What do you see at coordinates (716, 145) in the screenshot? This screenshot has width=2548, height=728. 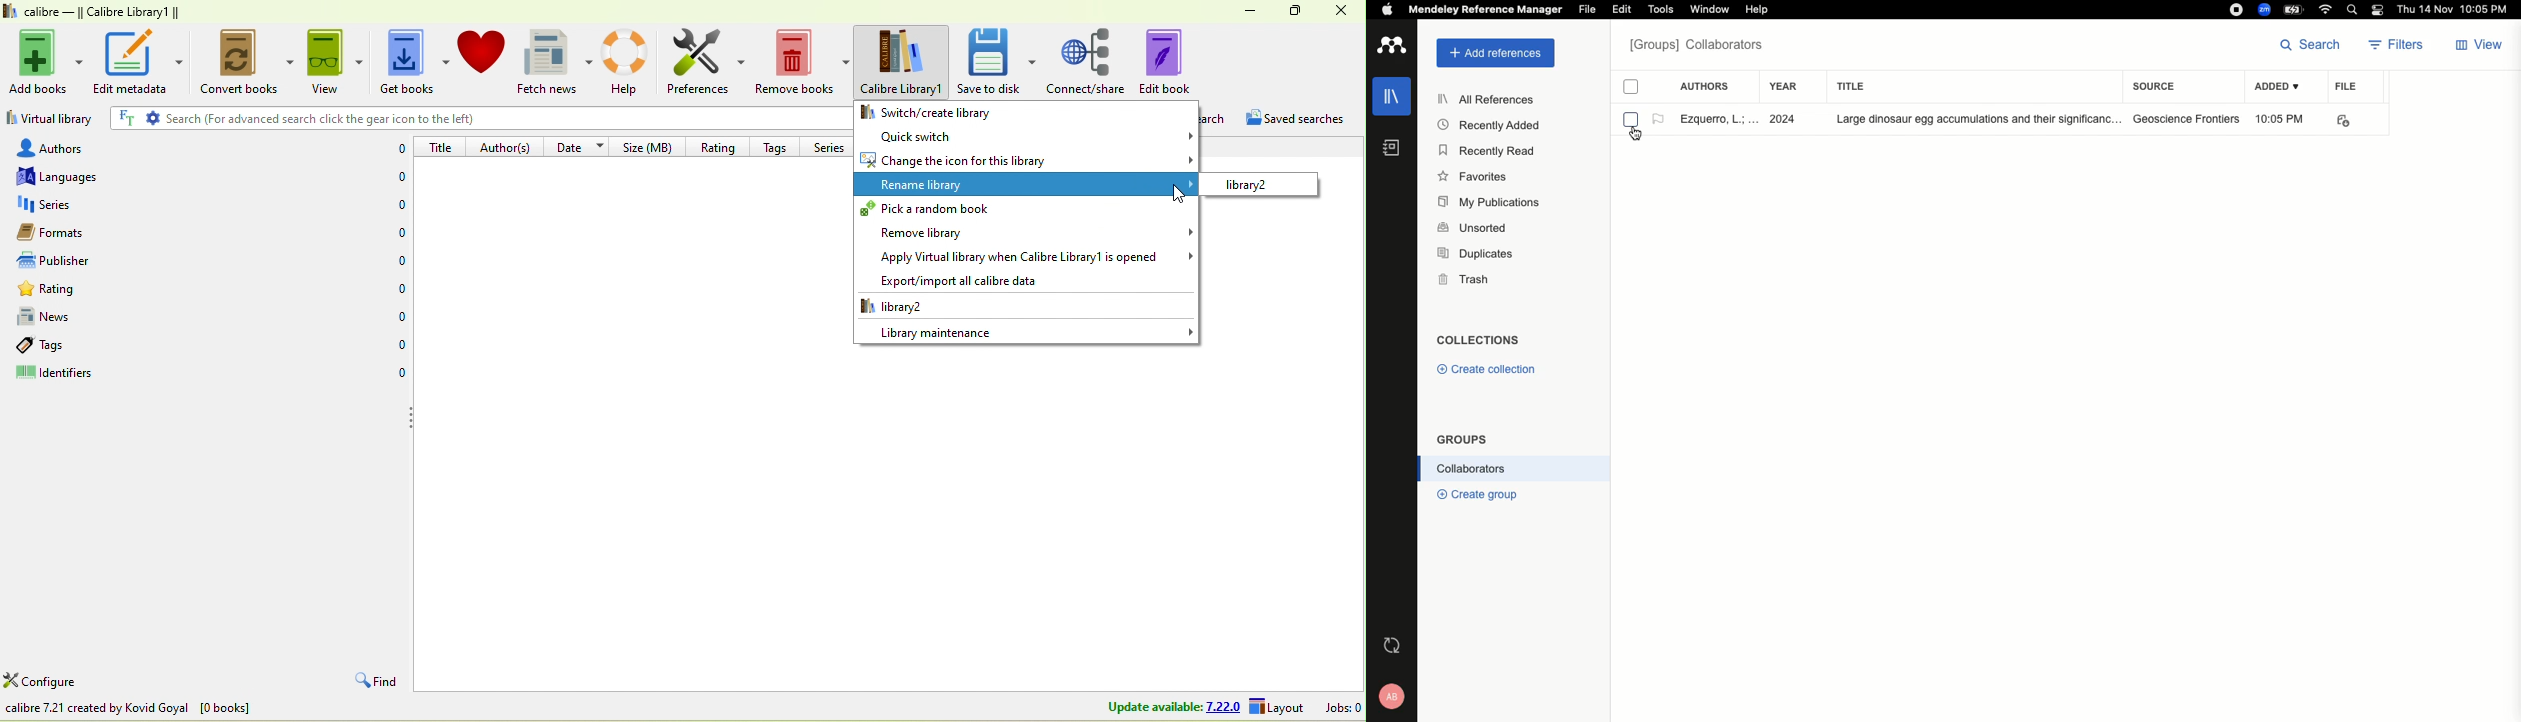 I see `rating` at bounding box center [716, 145].